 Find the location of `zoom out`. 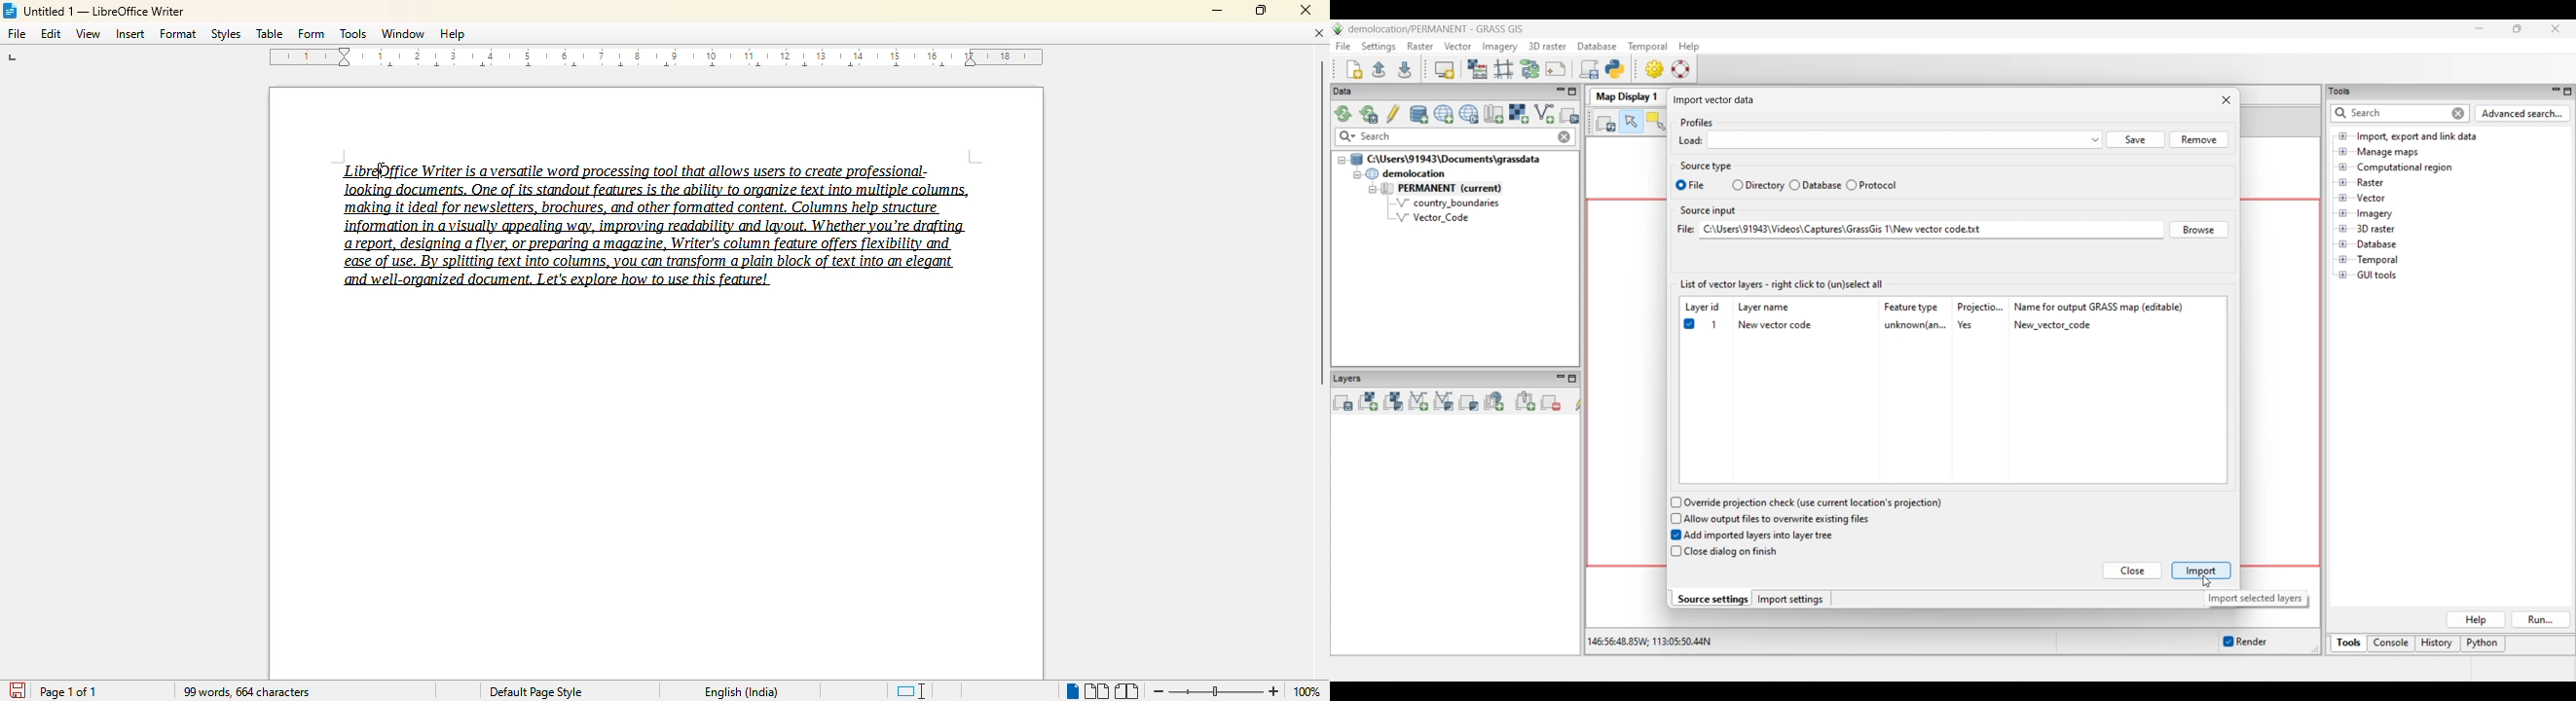

zoom out is located at coordinates (1157, 690).